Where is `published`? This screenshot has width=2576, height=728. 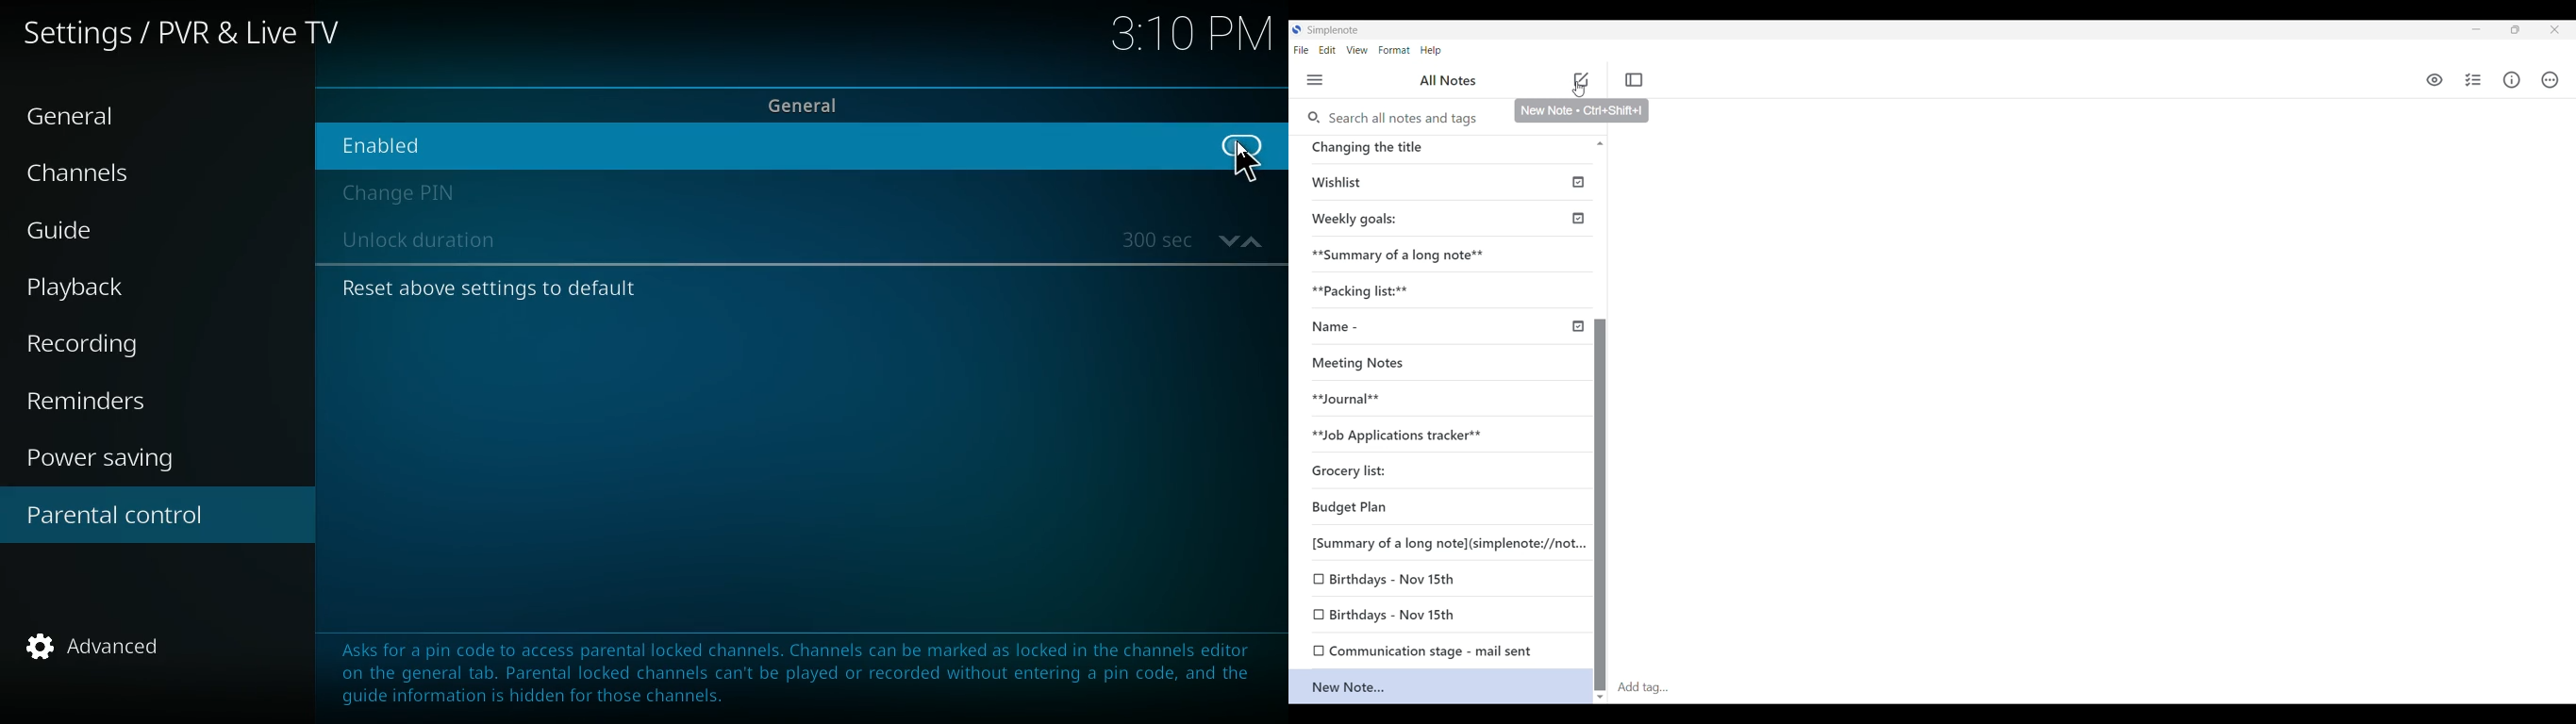
published is located at coordinates (1580, 182).